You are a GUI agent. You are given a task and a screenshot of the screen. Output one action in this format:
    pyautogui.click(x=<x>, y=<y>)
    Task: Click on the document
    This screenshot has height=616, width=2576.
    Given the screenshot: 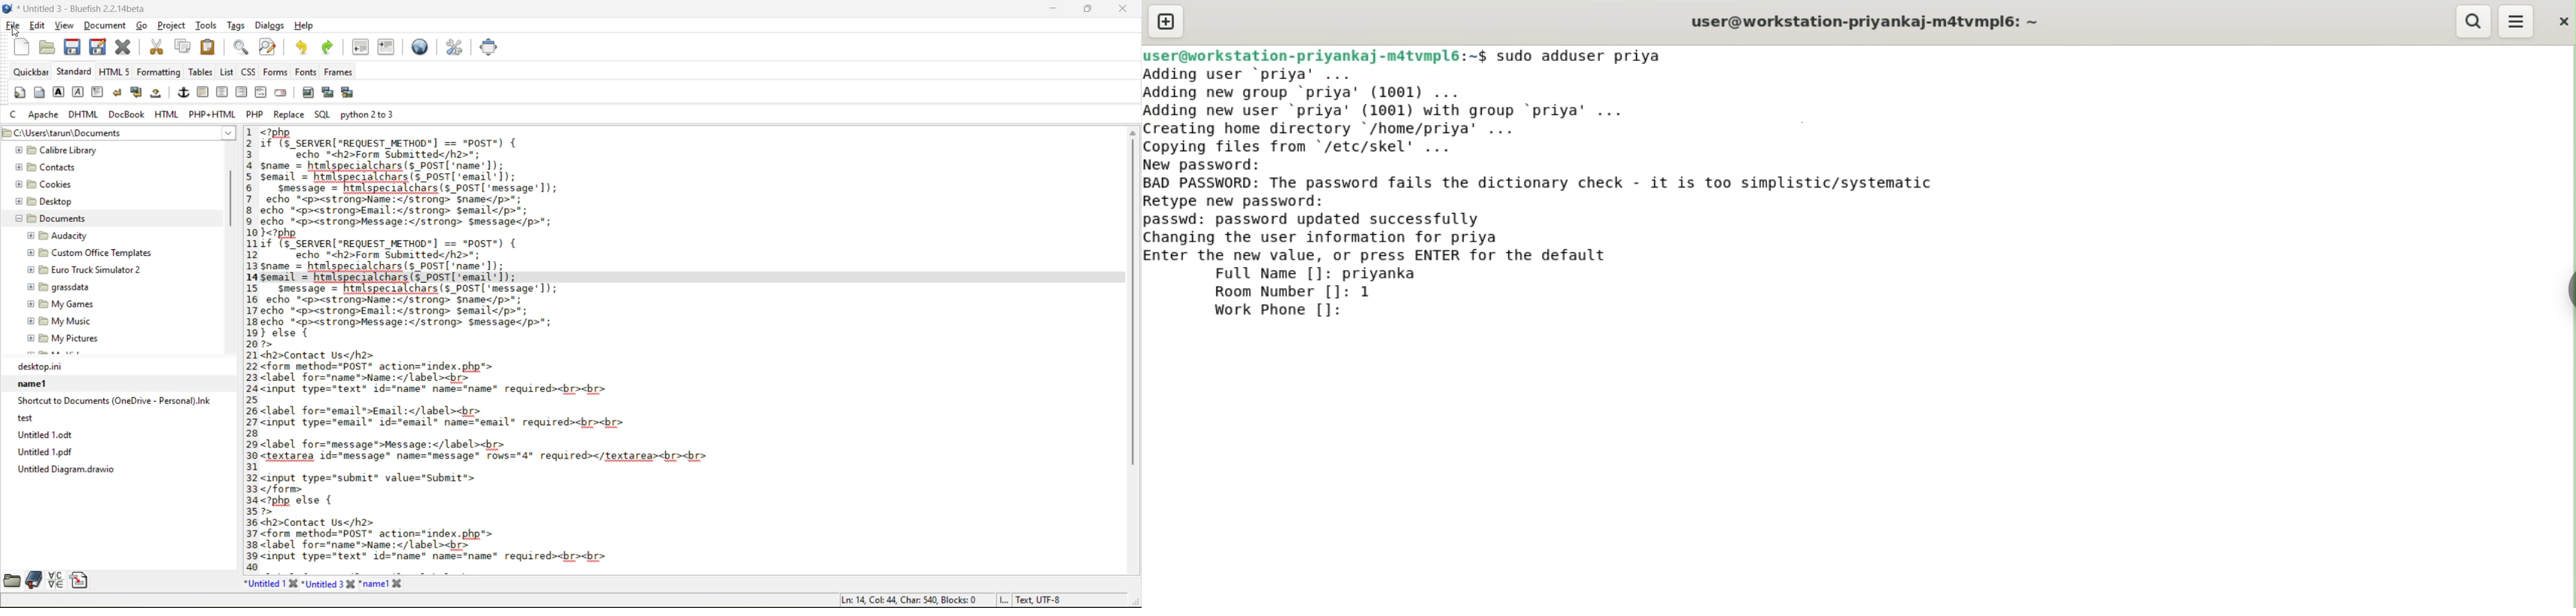 What is the action you would take?
    pyautogui.click(x=105, y=29)
    